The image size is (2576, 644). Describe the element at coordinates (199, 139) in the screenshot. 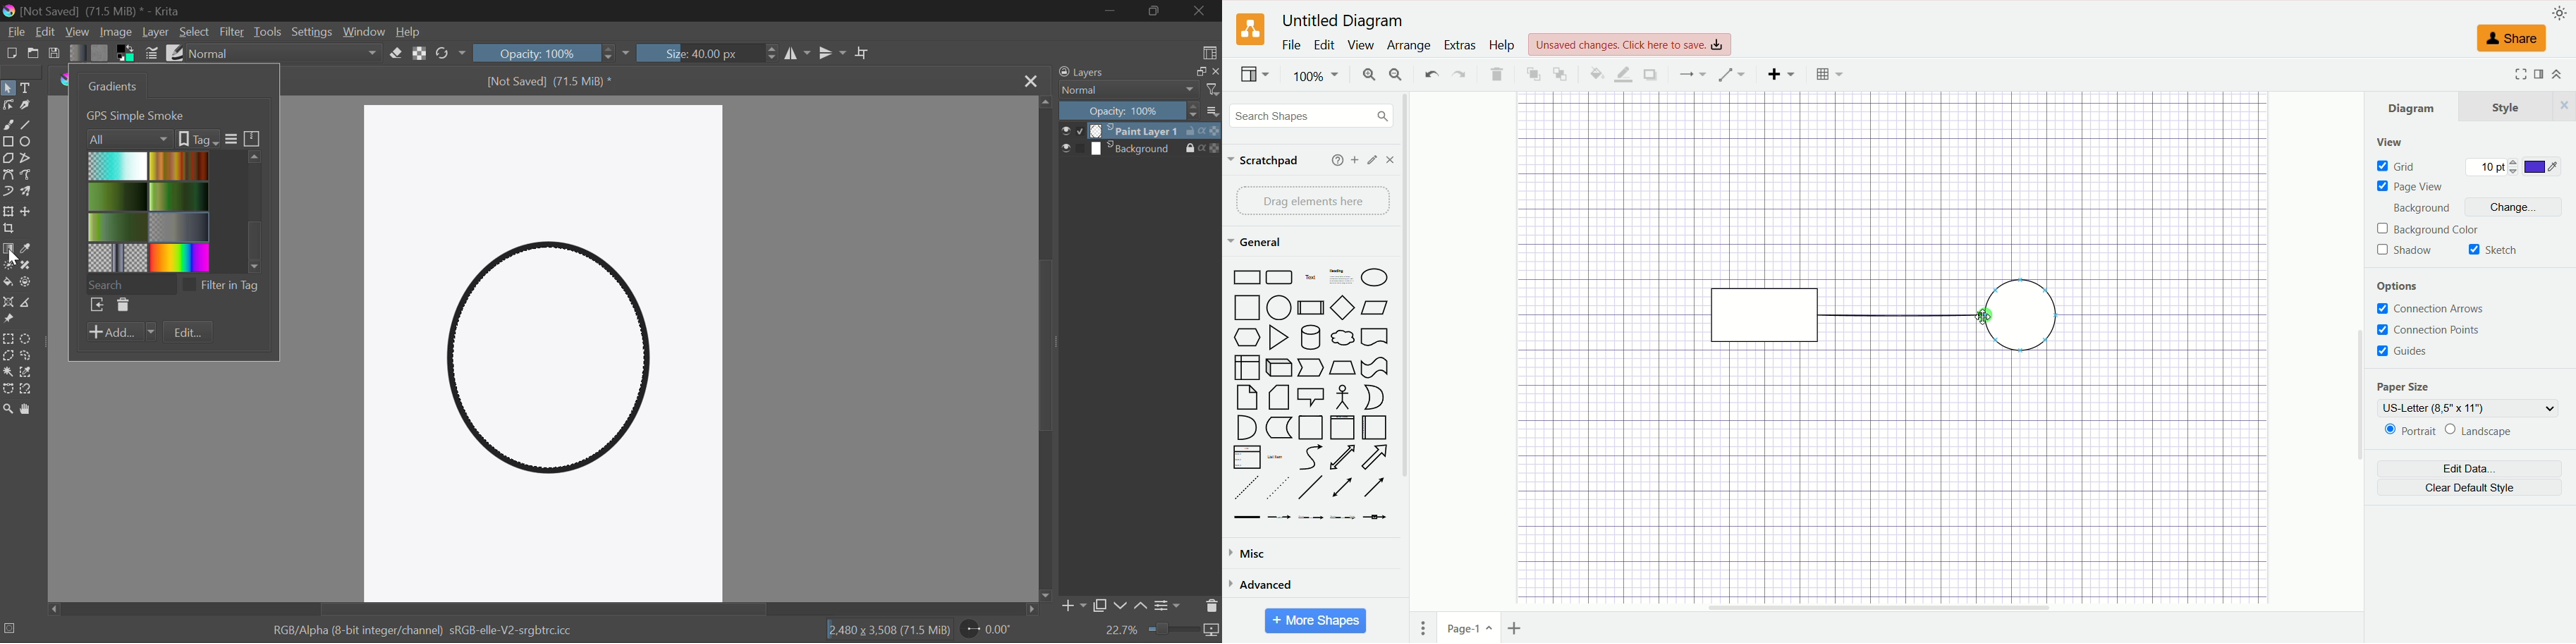

I see `tags` at that location.